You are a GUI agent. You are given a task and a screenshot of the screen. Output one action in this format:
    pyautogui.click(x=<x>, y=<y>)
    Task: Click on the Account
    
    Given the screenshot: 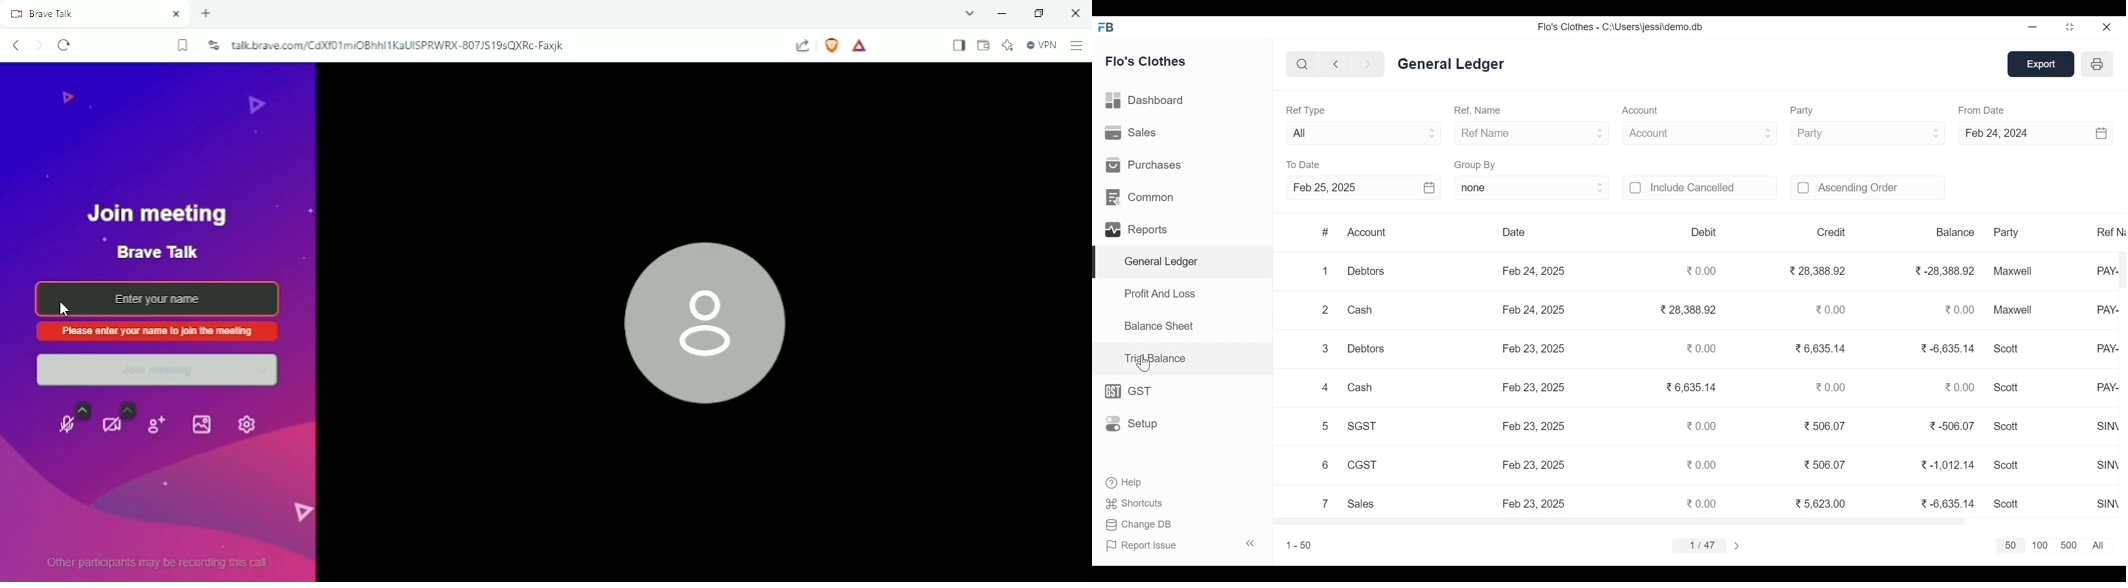 What is the action you would take?
    pyautogui.click(x=1370, y=232)
    